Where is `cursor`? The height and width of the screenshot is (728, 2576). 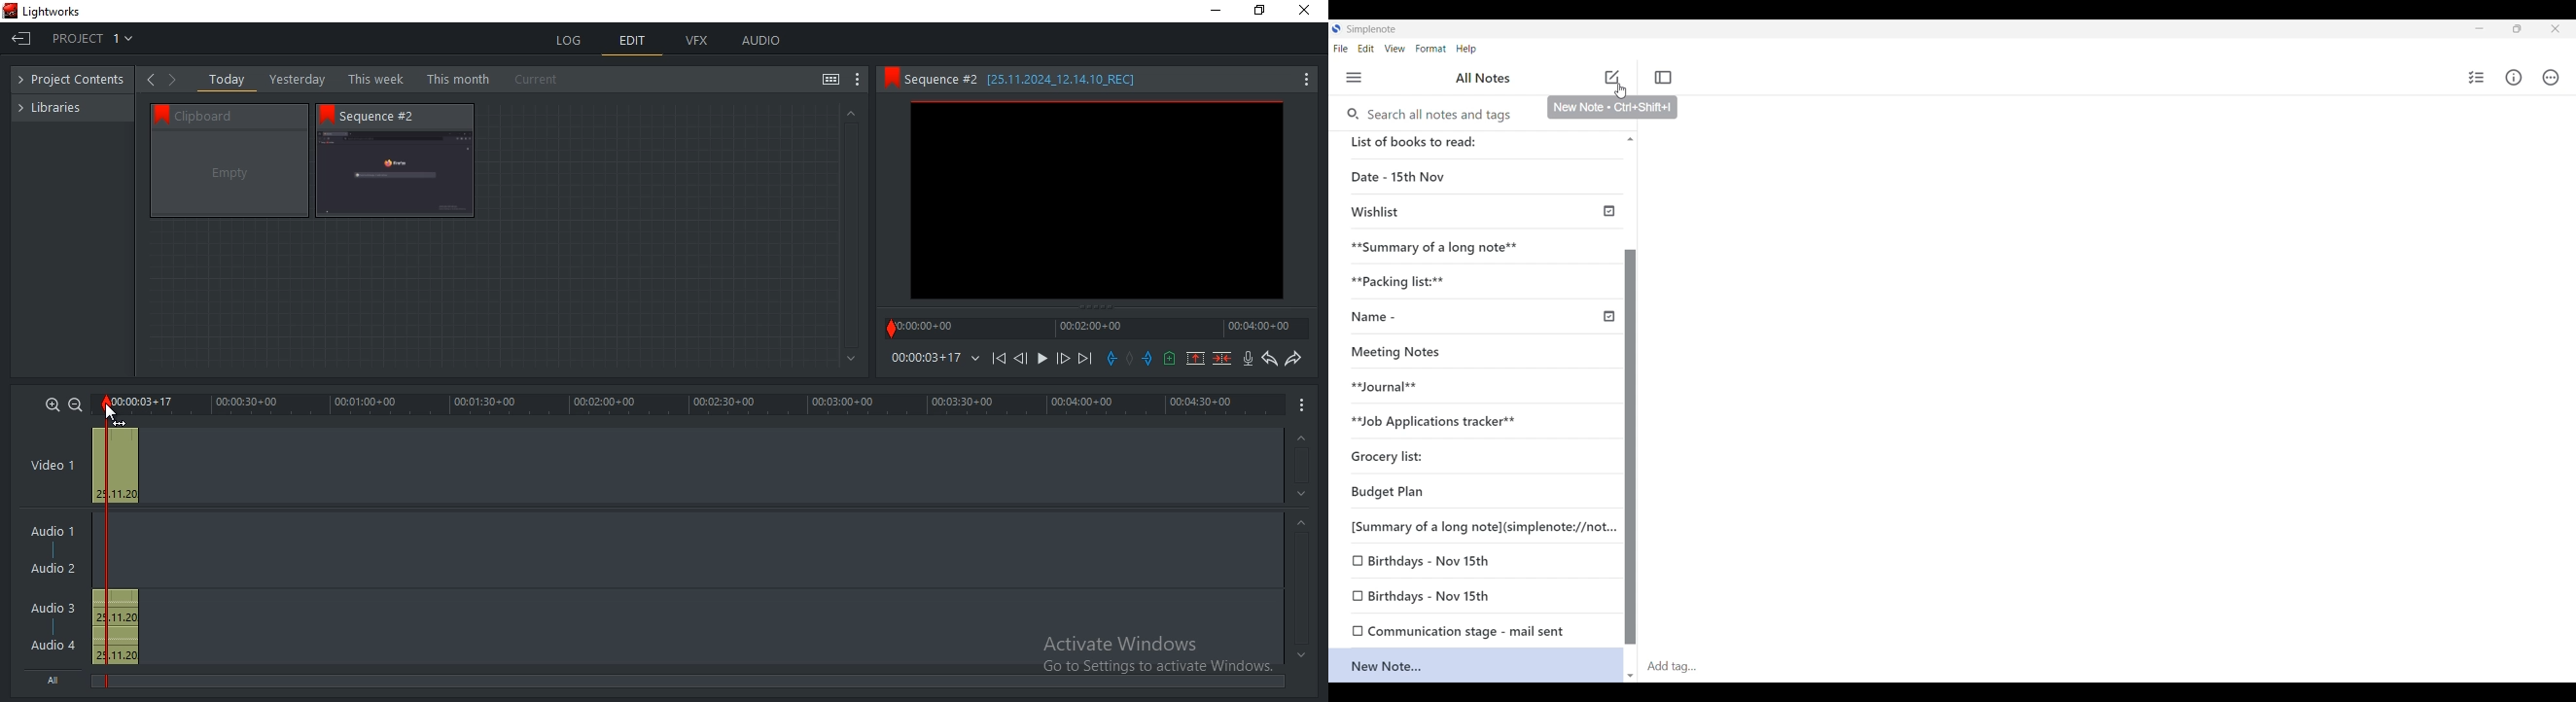
cursor is located at coordinates (111, 411).